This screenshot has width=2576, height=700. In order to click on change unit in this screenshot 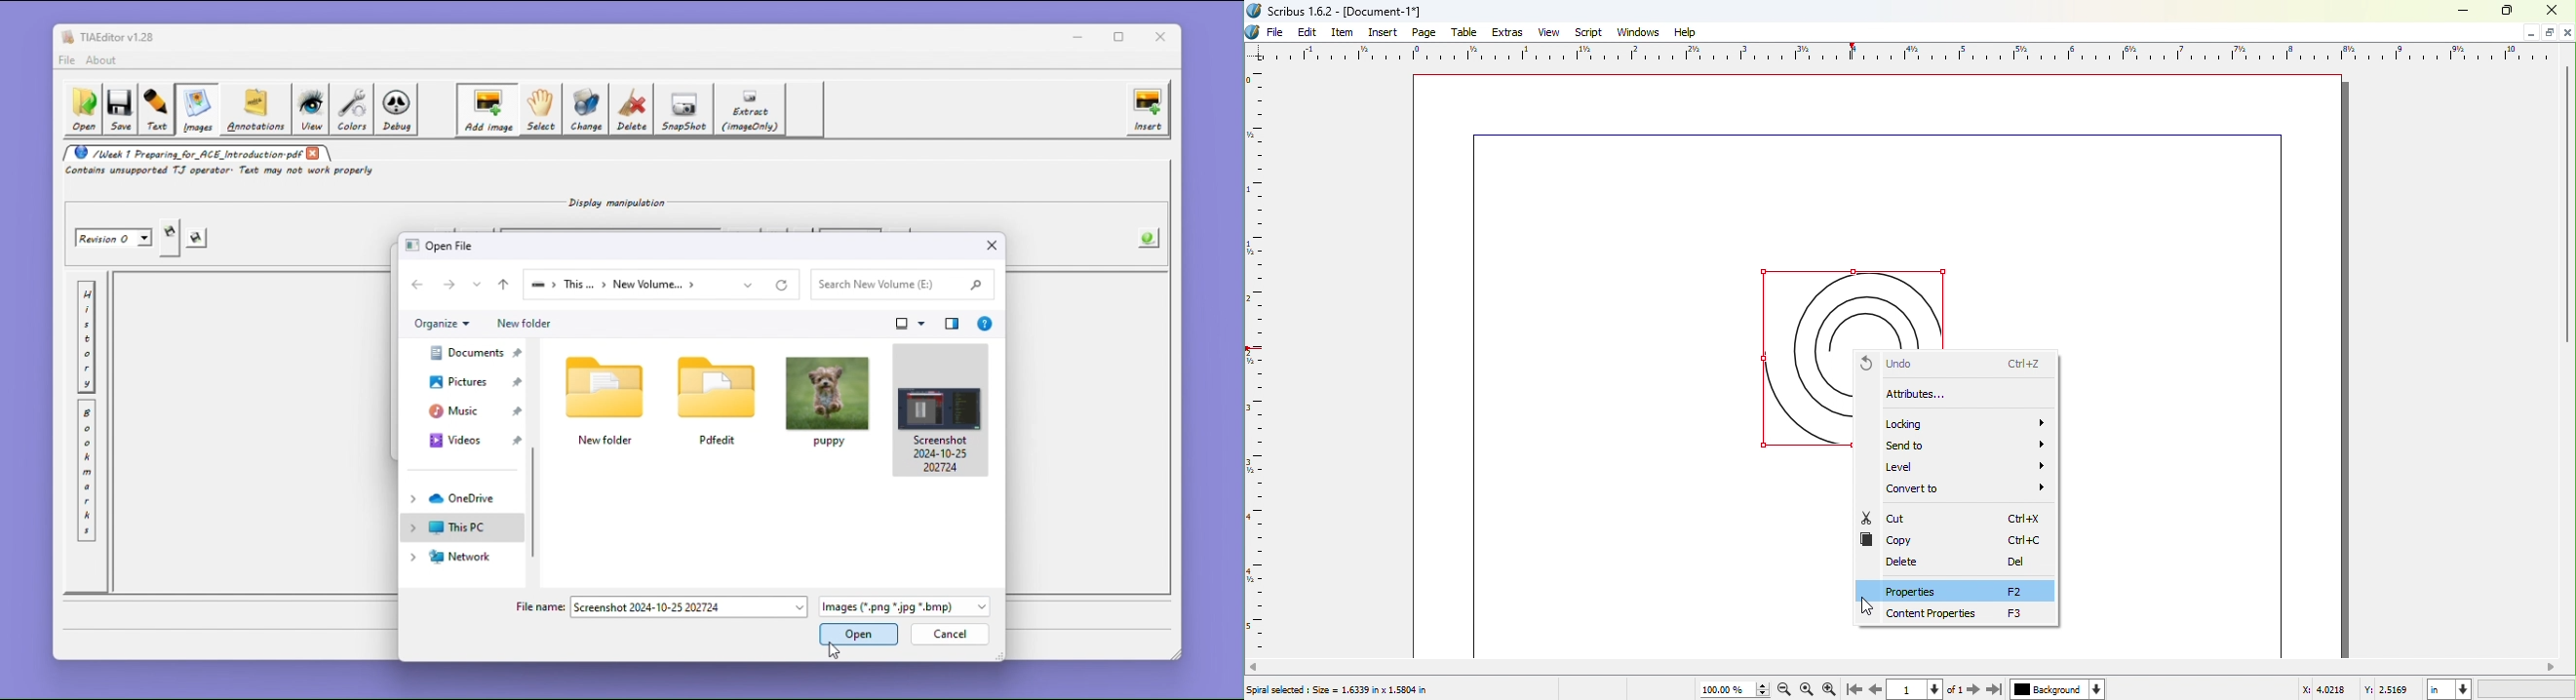, I will do `click(2465, 689)`.